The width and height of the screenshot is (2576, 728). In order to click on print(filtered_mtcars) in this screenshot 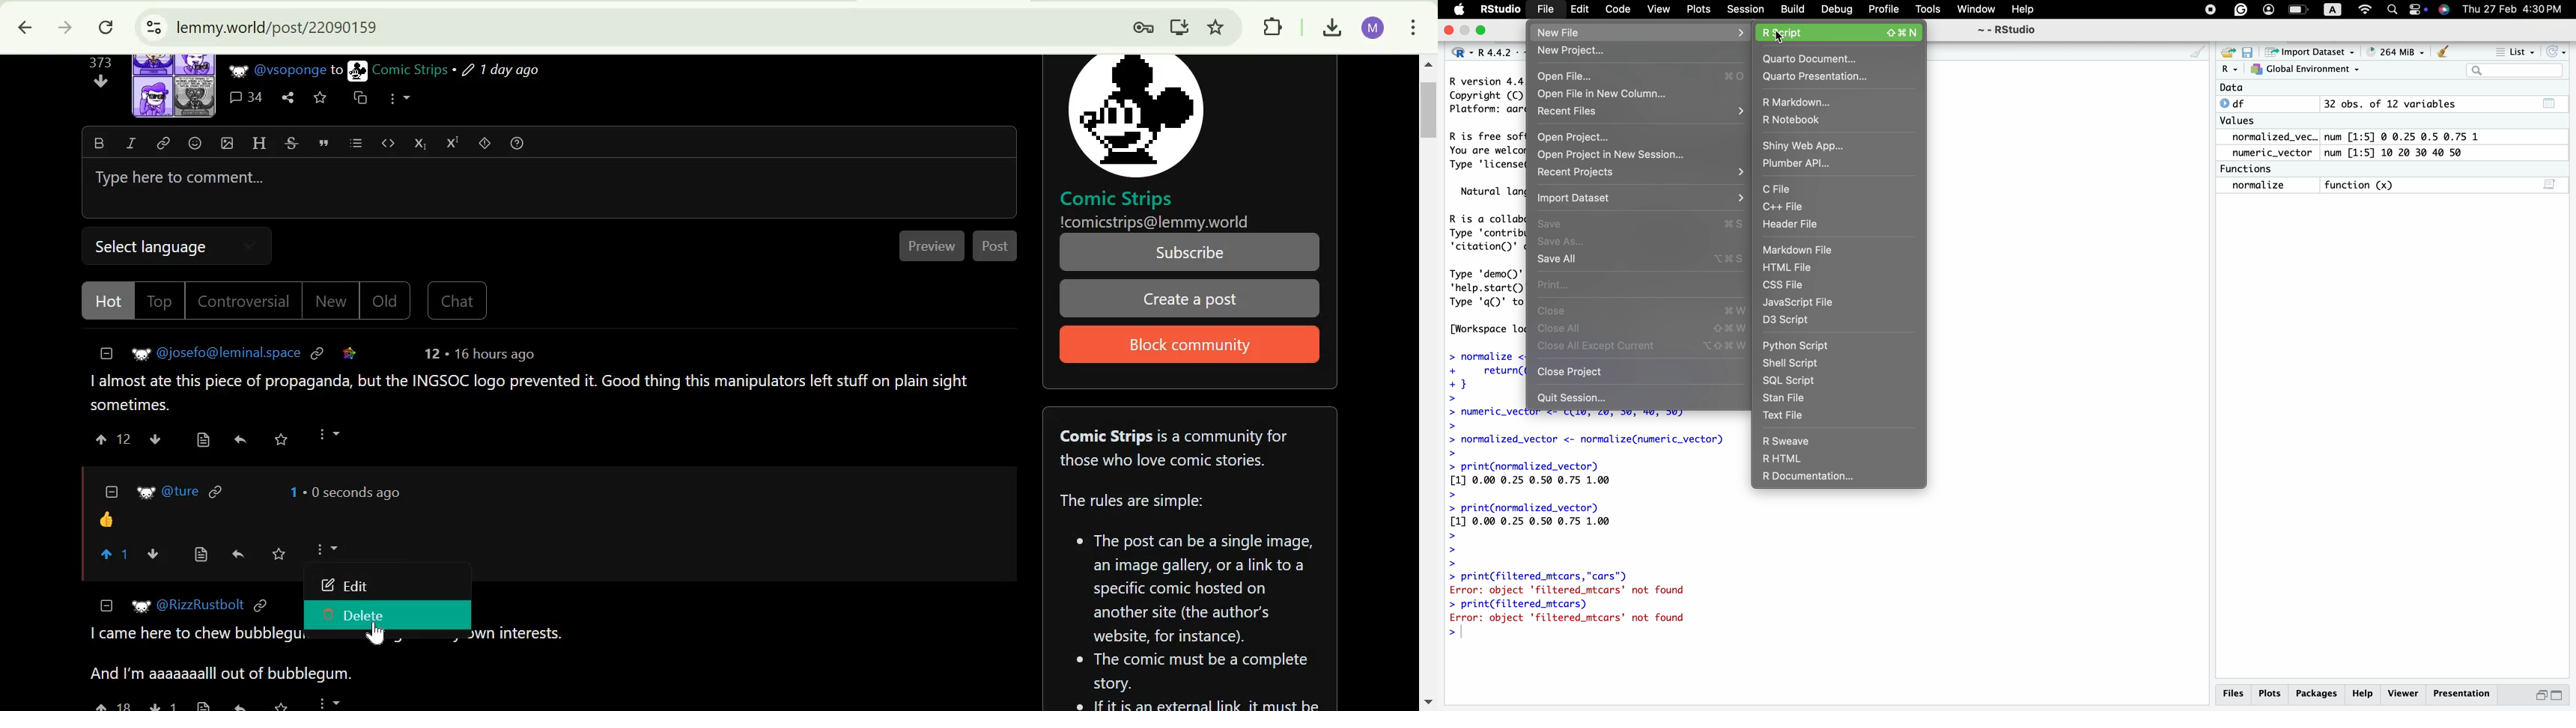, I will do `click(1524, 604)`.